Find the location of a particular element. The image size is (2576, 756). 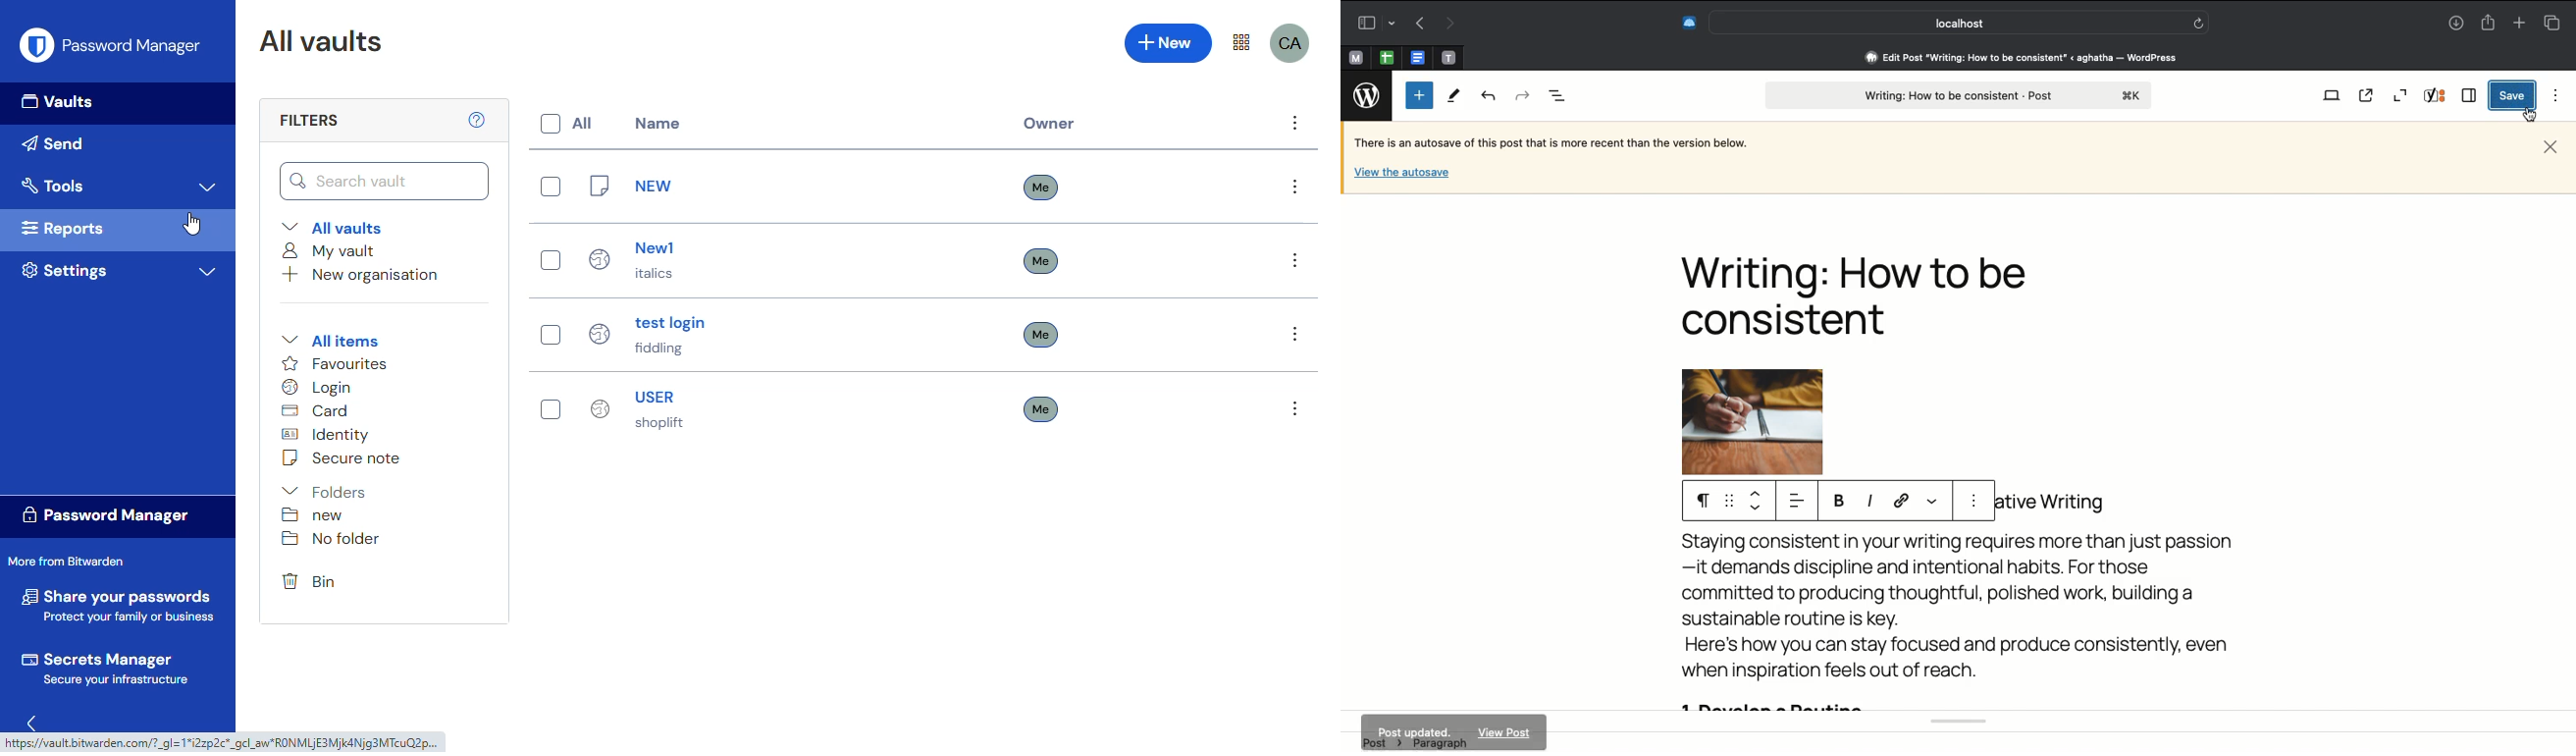

Yoast is located at coordinates (2437, 97).